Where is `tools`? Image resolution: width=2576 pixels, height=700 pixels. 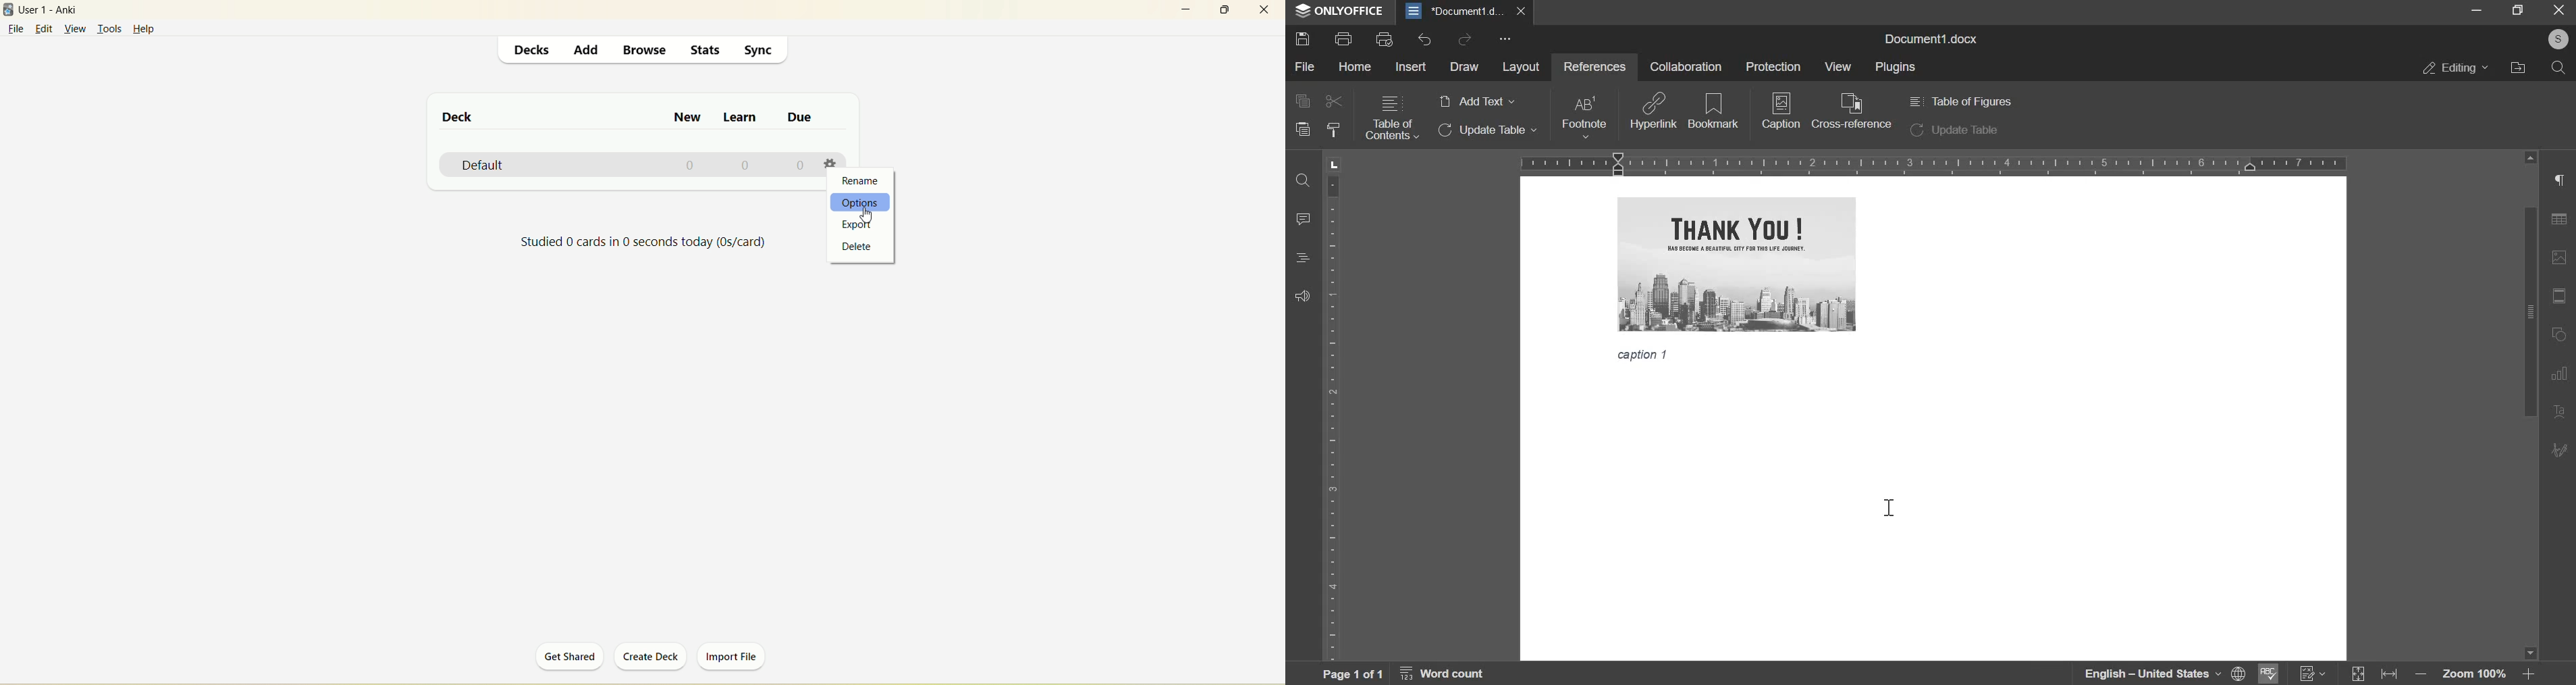 tools is located at coordinates (109, 29).